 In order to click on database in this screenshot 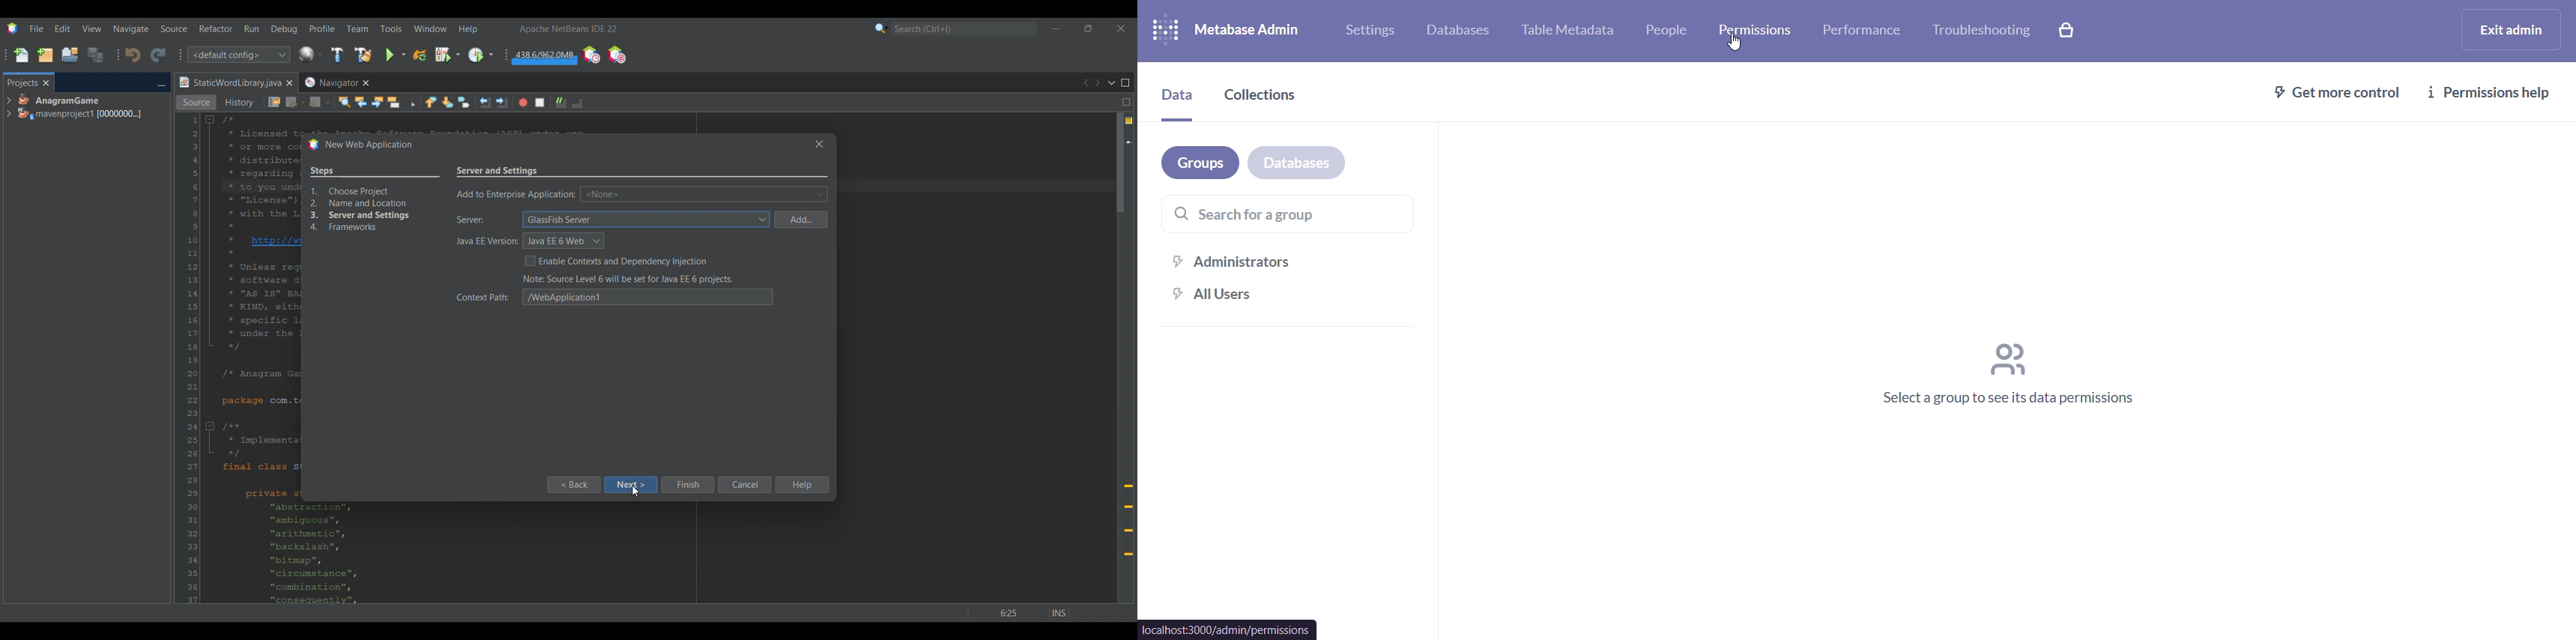, I will do `click(1458, 31)`.